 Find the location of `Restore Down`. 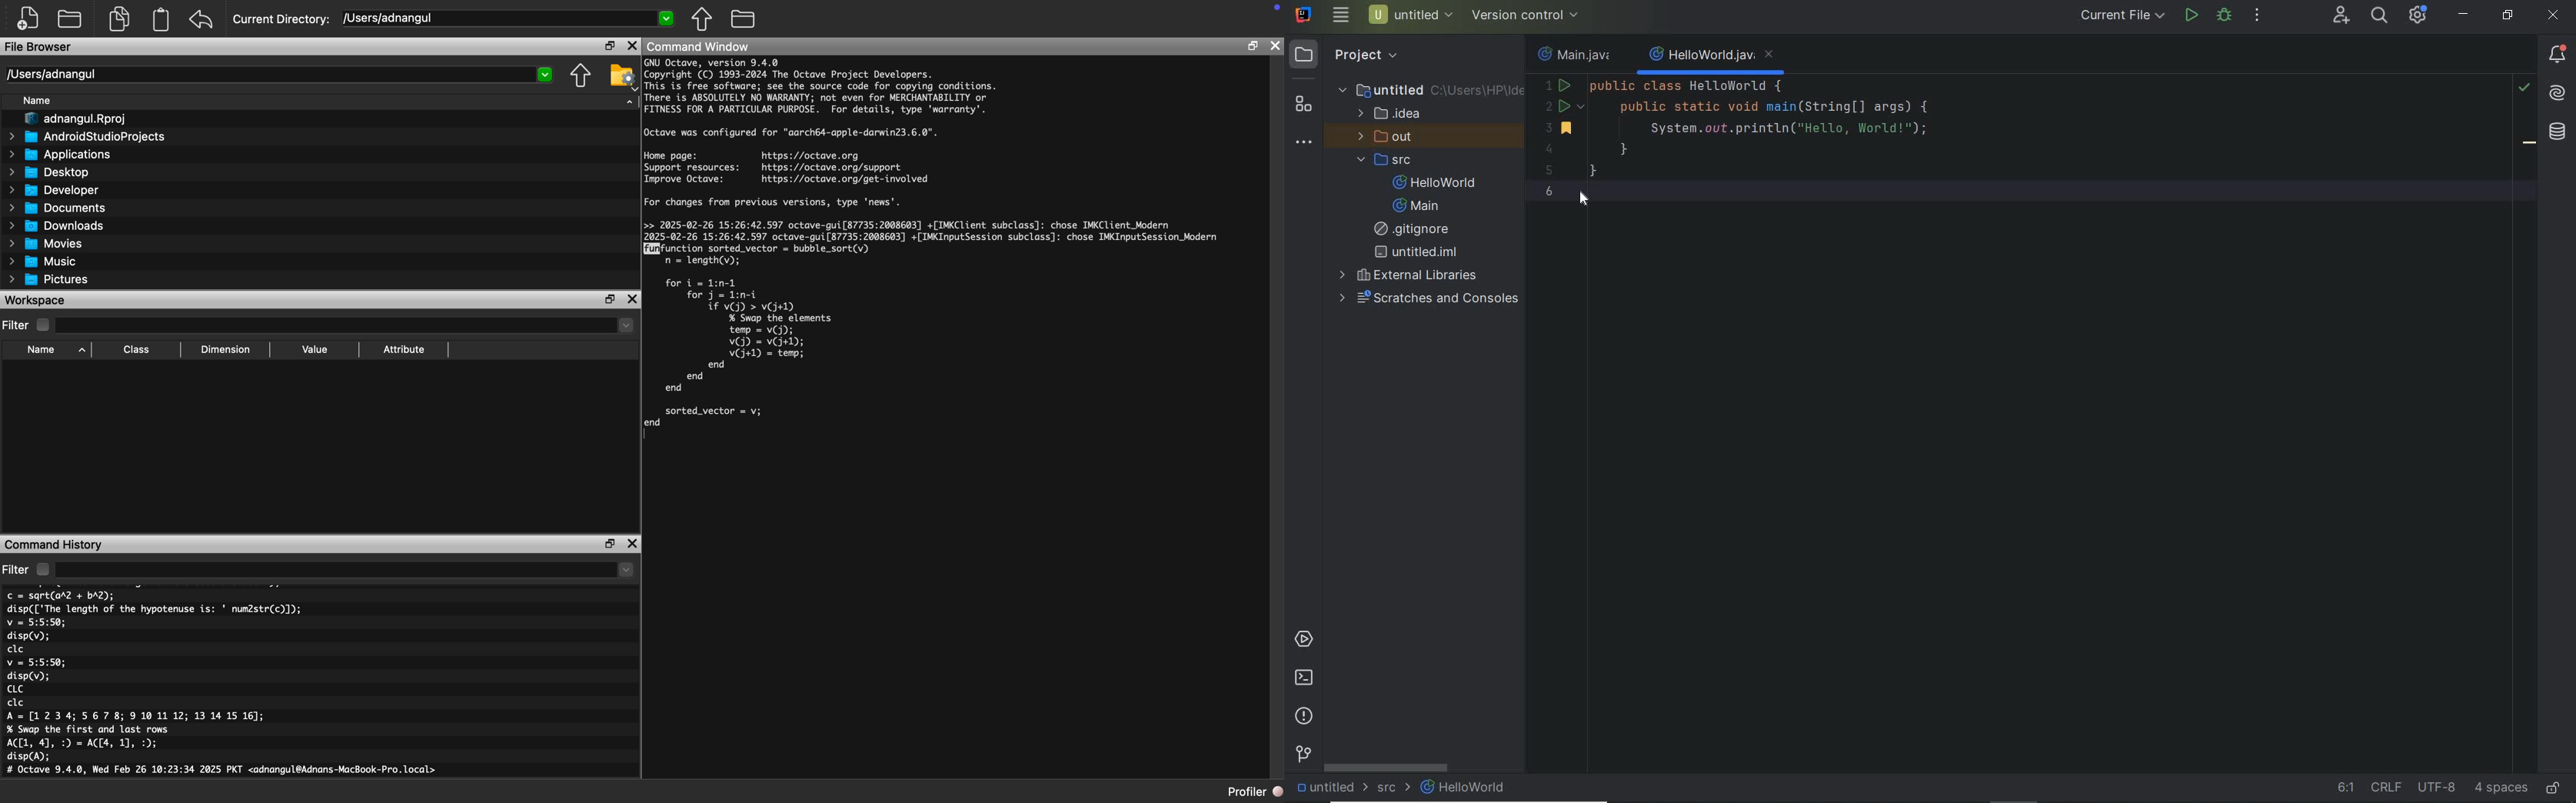

Restore Down is located at coordinates (610, 46).